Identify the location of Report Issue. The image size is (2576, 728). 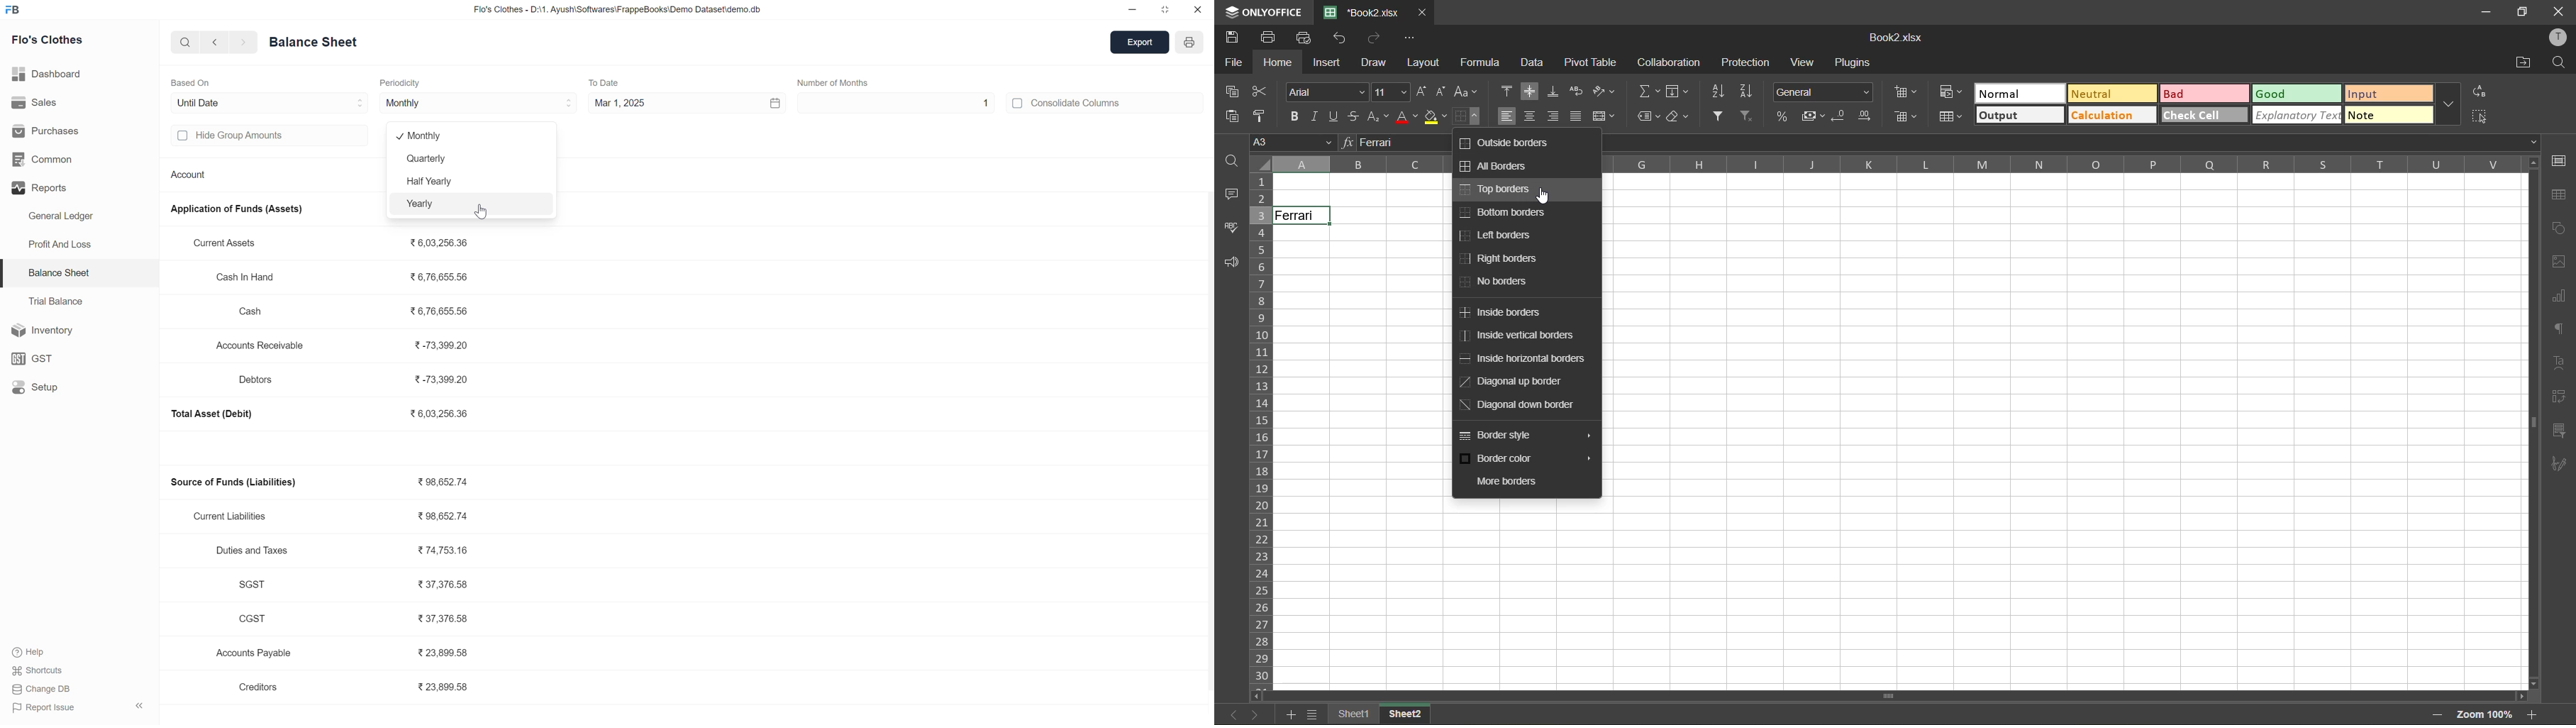
(41, 708).